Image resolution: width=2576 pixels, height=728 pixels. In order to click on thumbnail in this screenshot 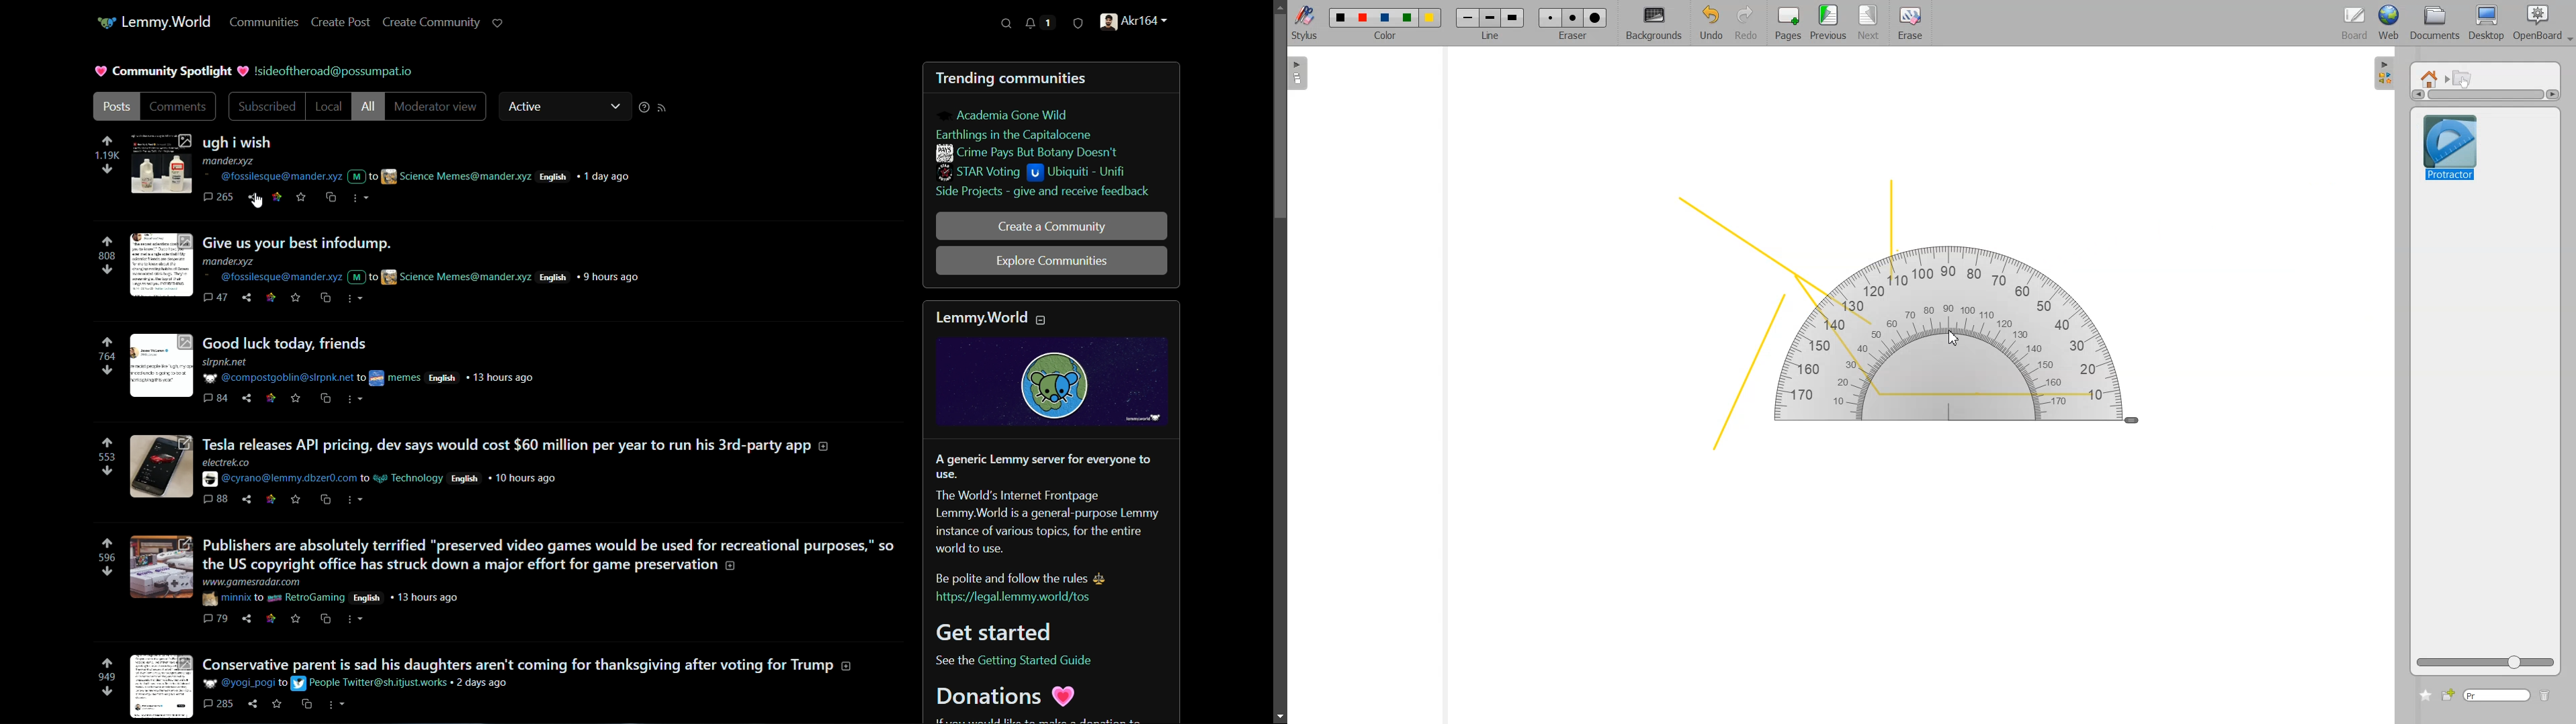, I will do `click(158, 686)`.